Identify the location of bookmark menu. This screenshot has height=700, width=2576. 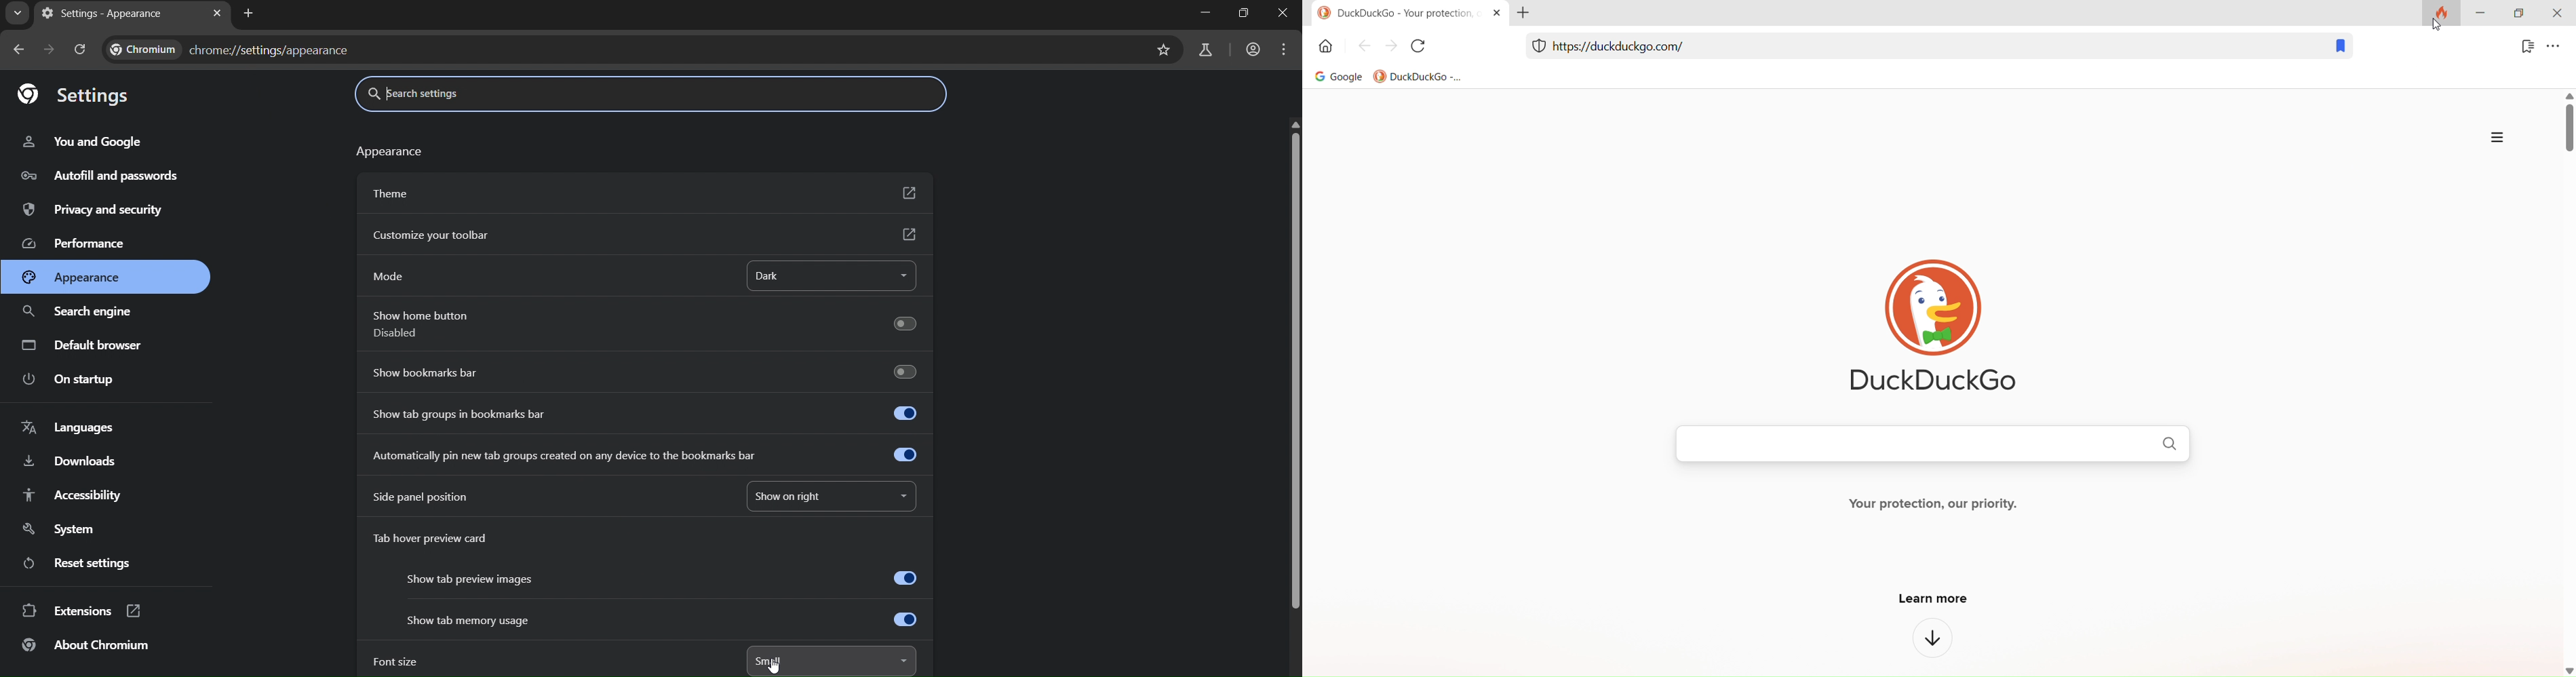
(2523, 49).